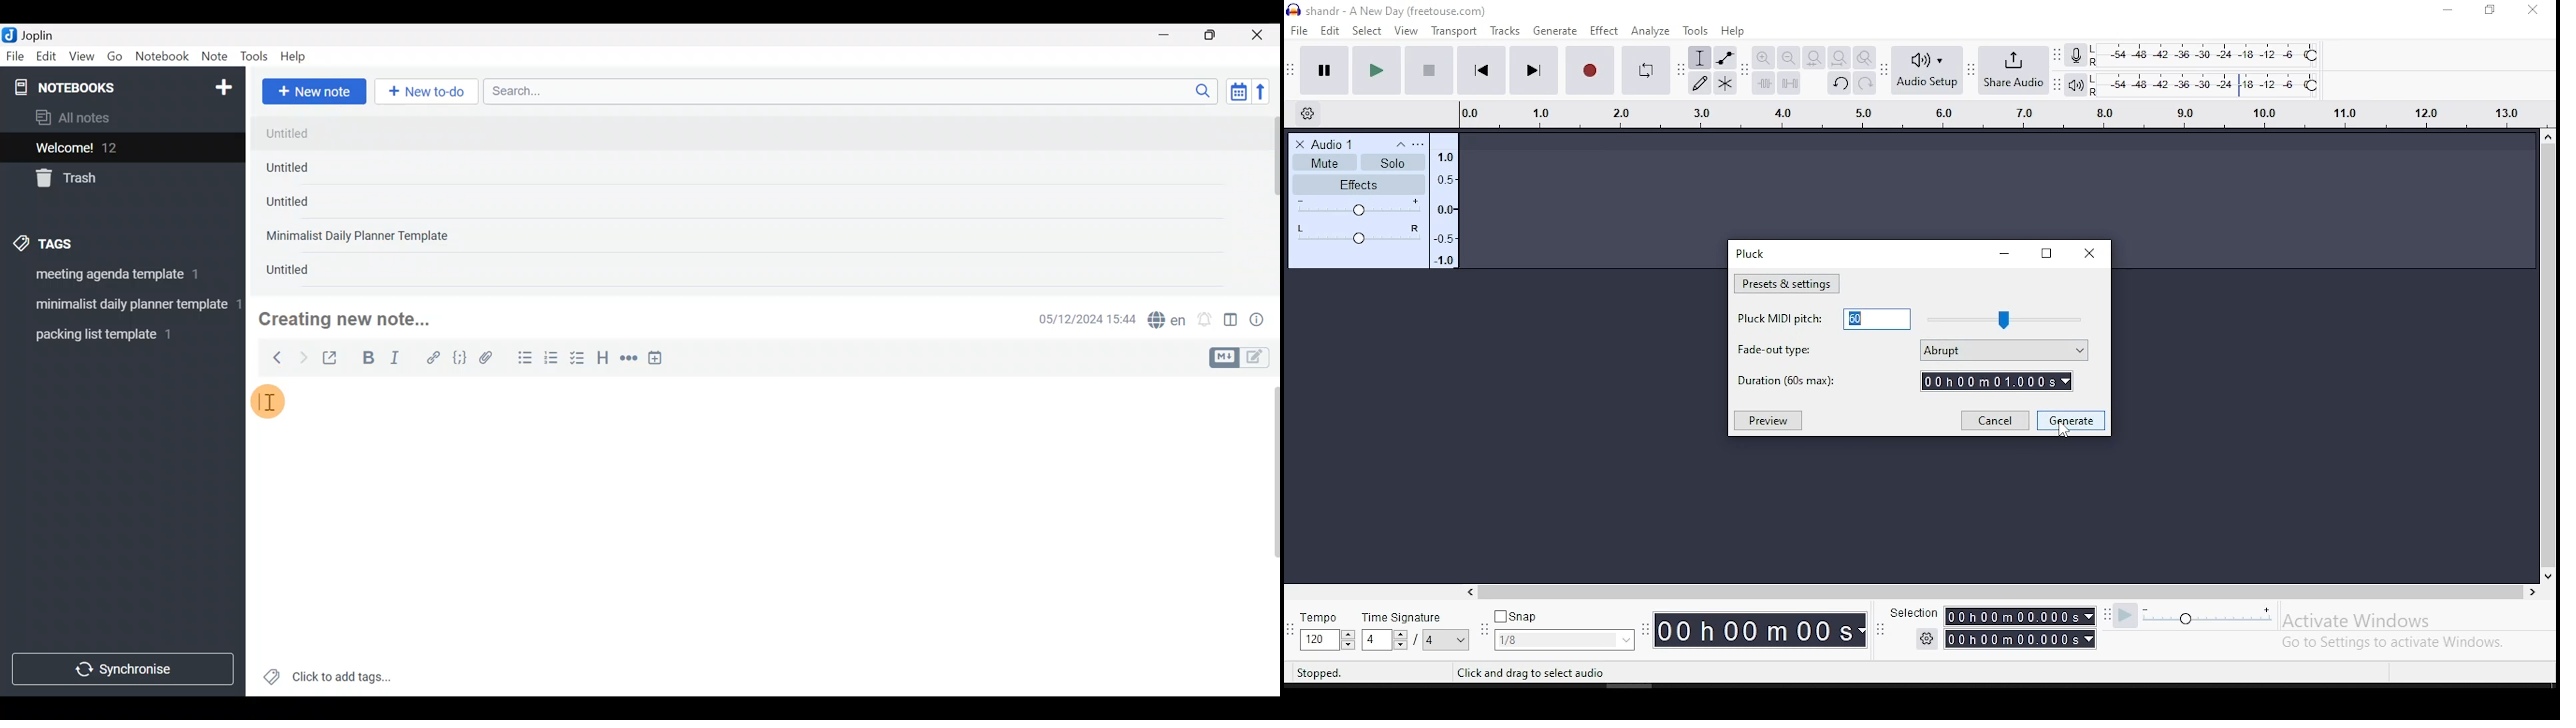 The height and width of the screenshot is (728, 2576). Describe the element at coordinates (217, 57) in the screenshot. I see `Note` at that location.